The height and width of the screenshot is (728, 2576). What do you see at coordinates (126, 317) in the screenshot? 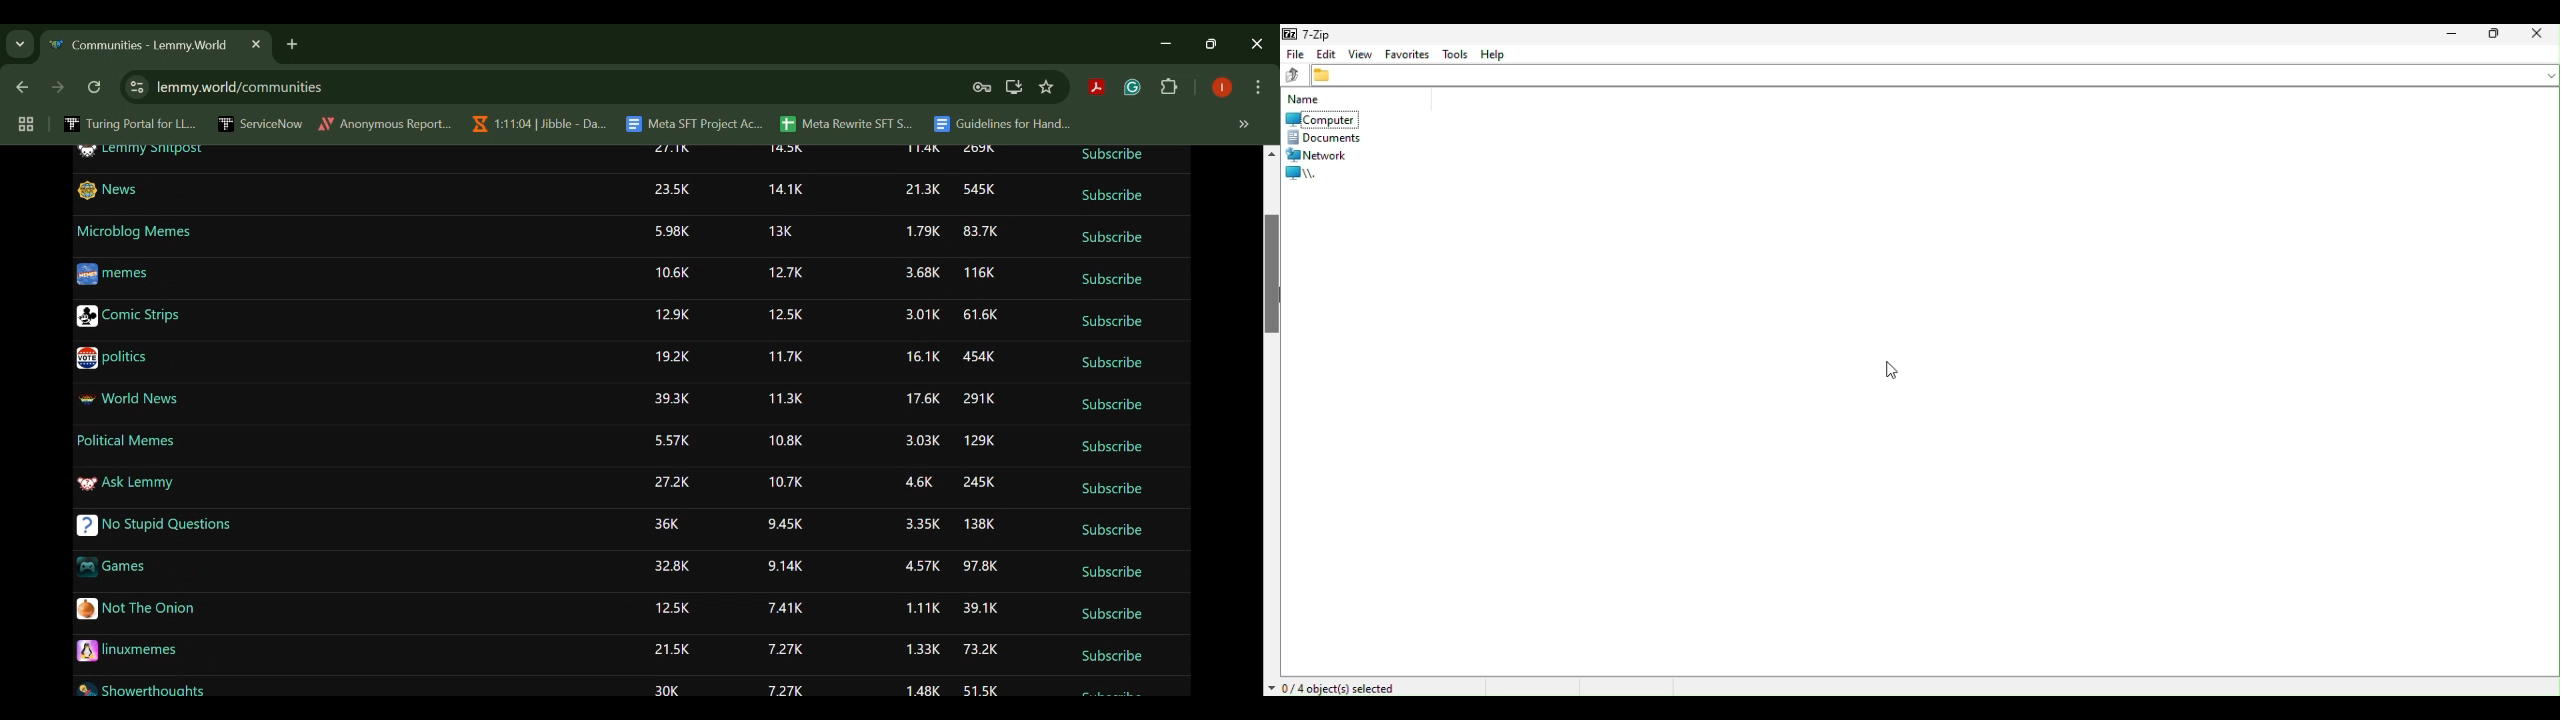
I see `Comic Strips` at bounding box center [126, 317].